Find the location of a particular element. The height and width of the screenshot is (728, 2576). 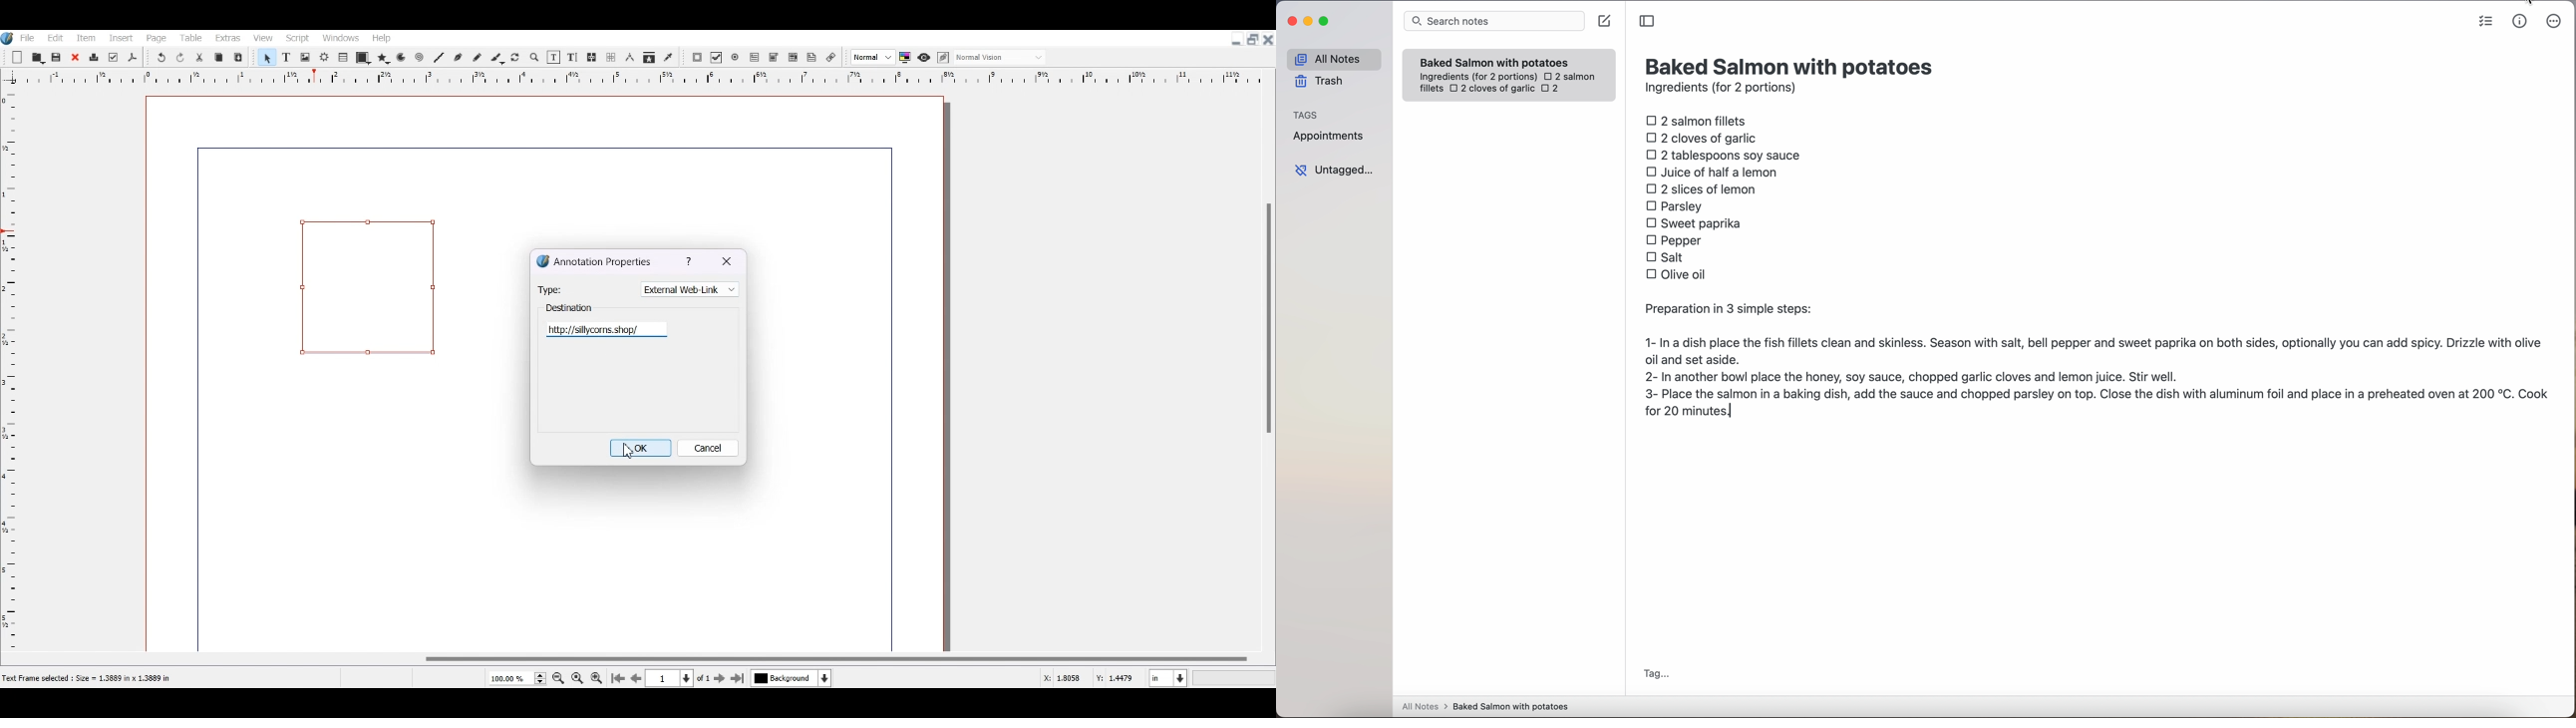

toggle sidebar is located at coordinates (1648, 22).